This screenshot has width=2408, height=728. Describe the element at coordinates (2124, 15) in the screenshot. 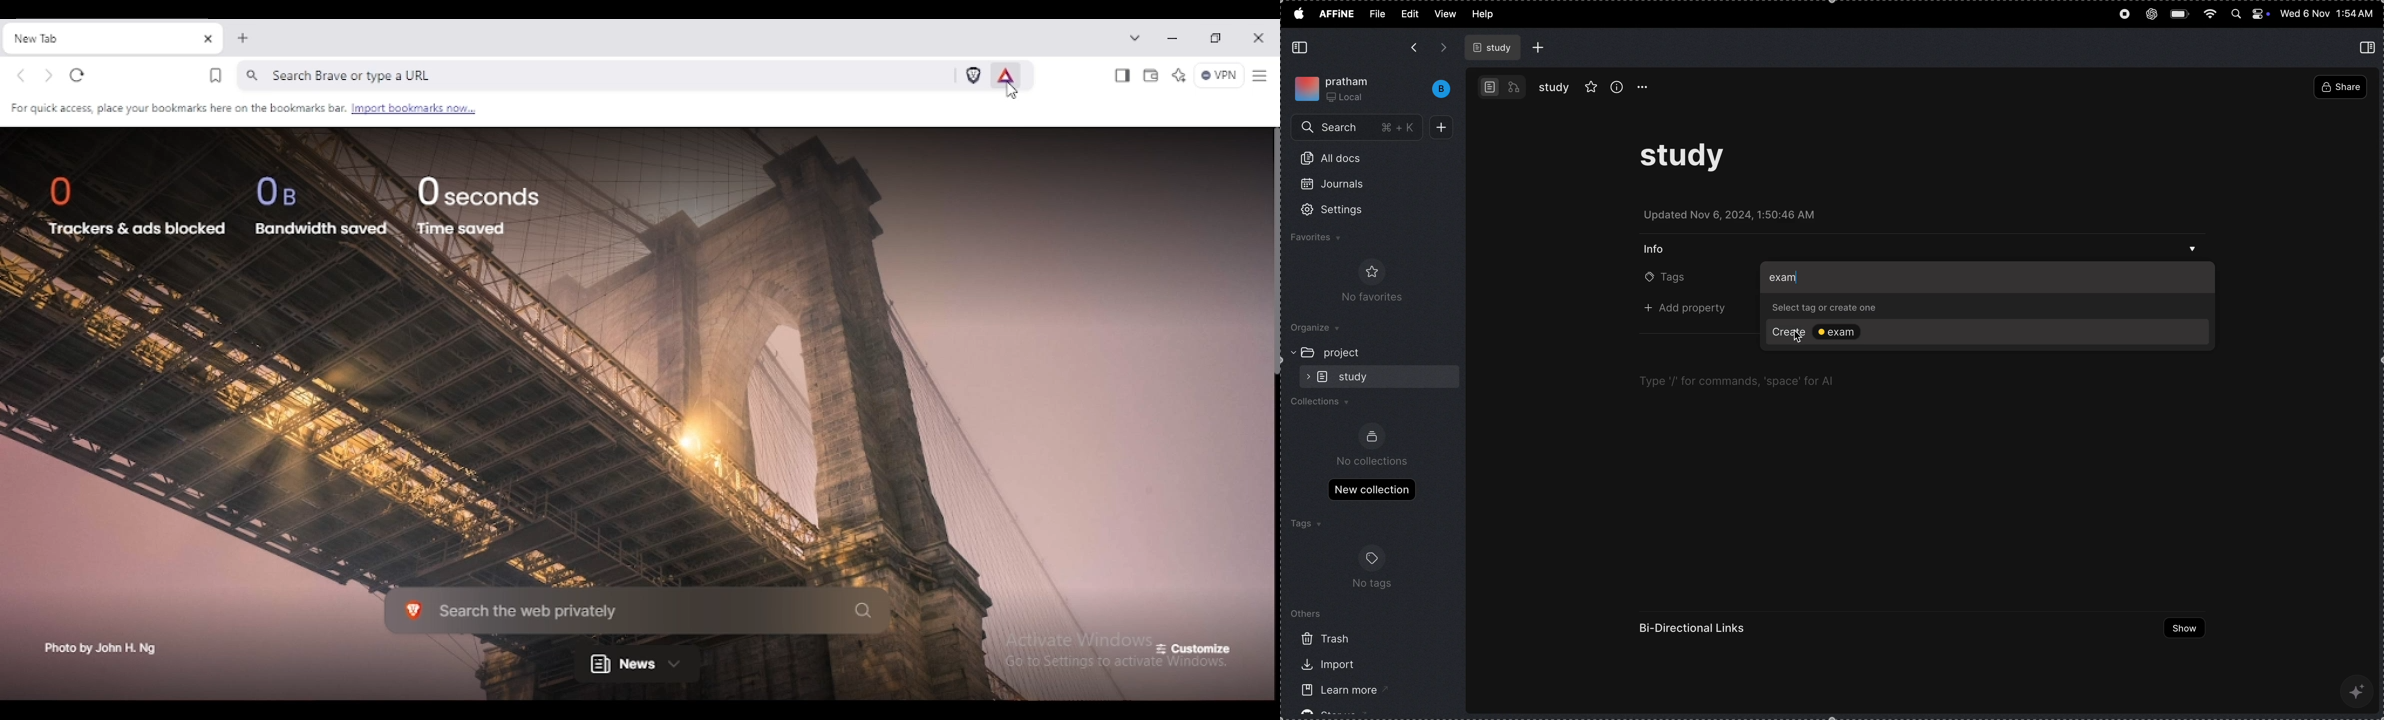

I see `record` at that location.